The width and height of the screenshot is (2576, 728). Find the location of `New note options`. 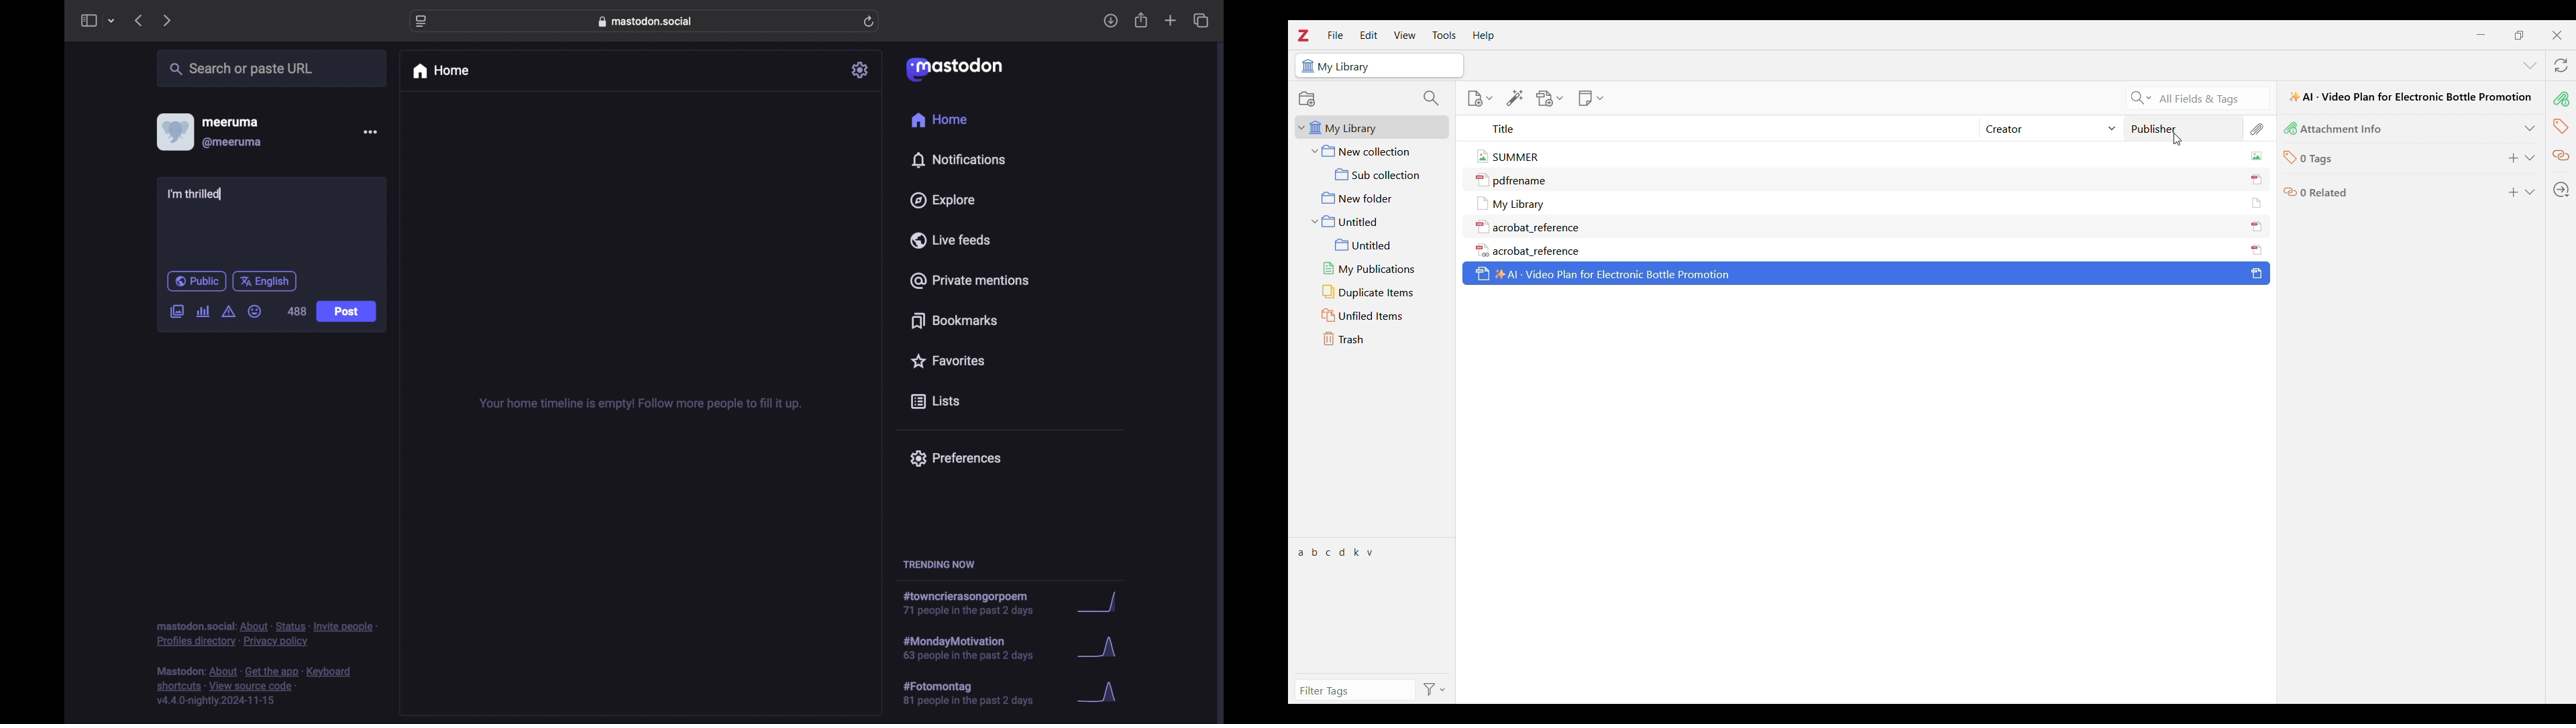

New note options is located at coordinates (1591, 98).